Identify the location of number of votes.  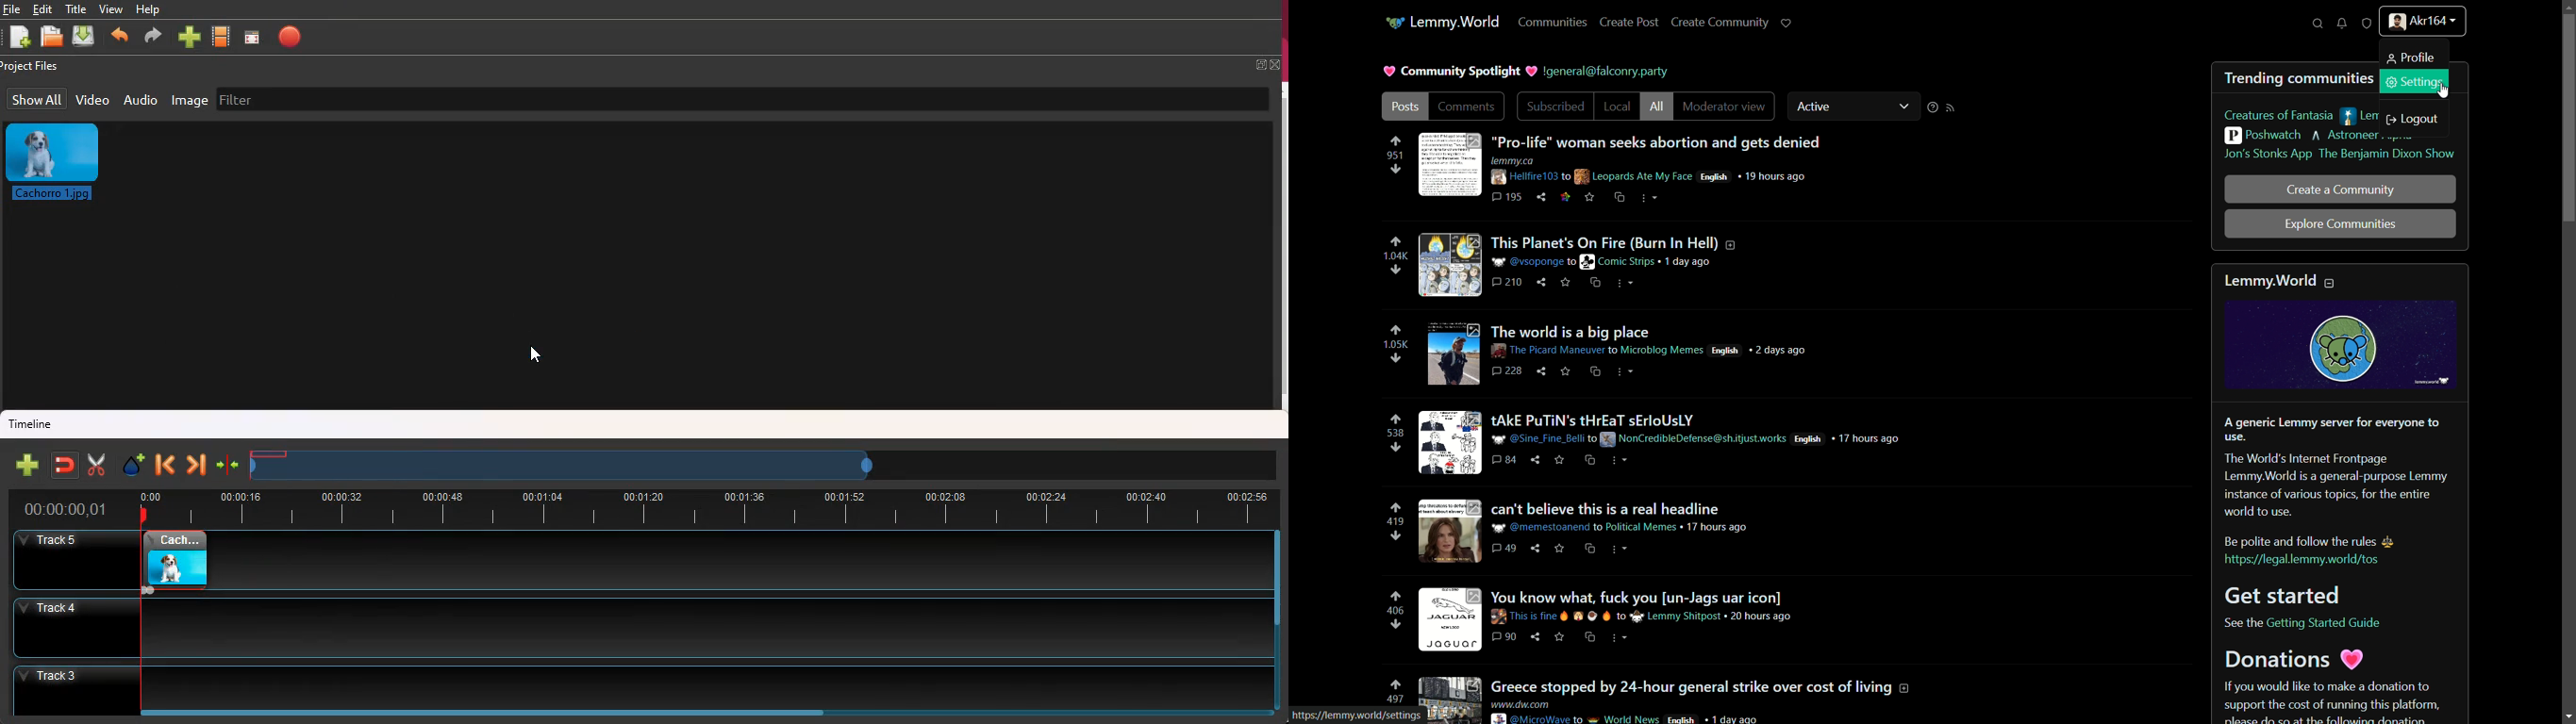
(1396, 256).